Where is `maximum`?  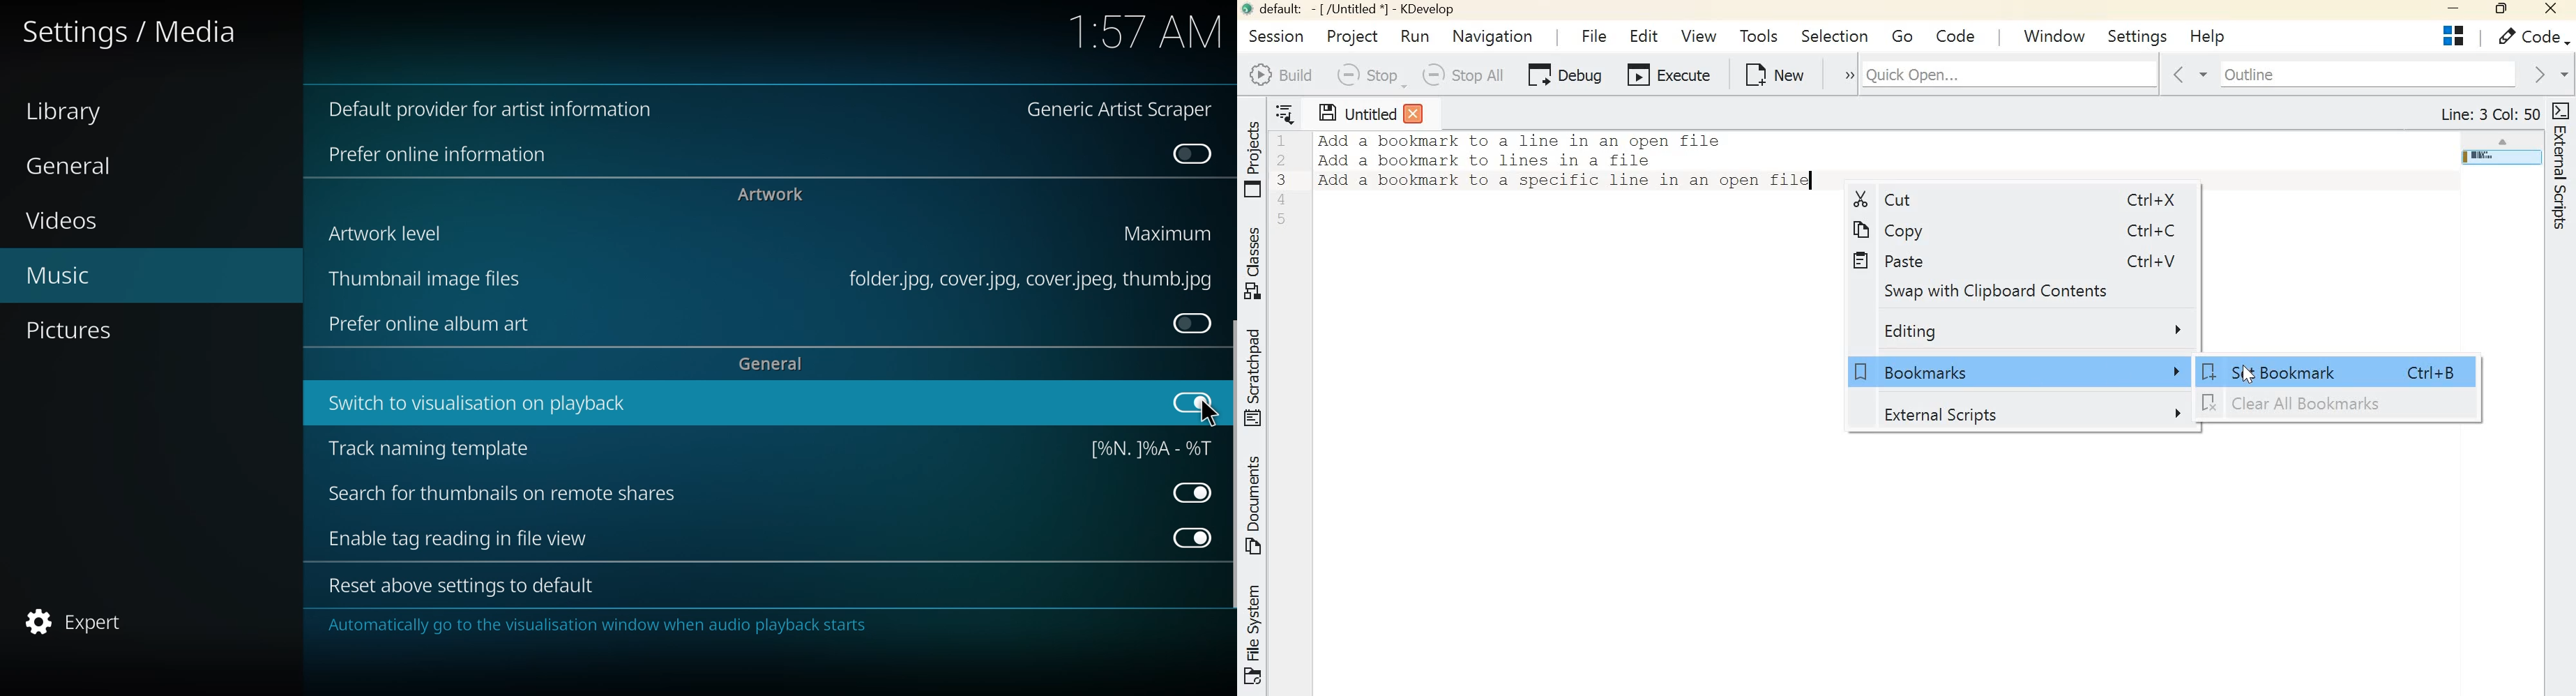
maximum is located at coordinates (1170, 233).